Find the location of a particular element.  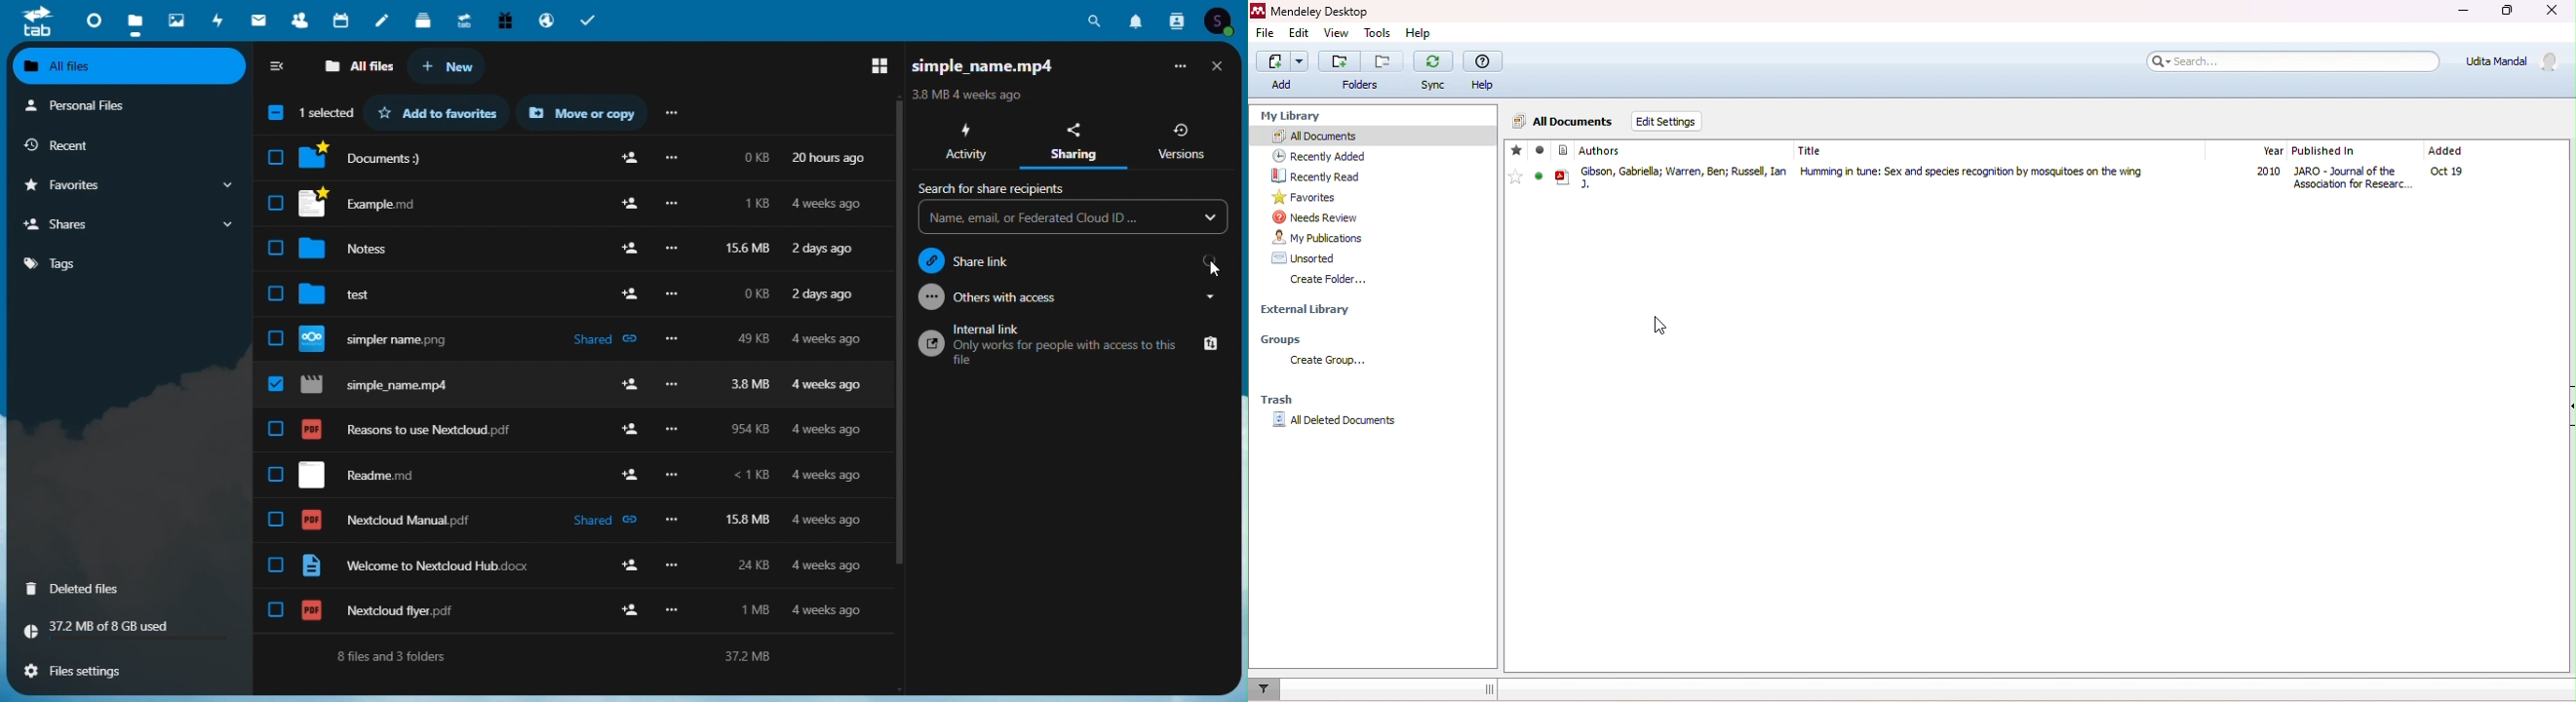

close is located at coordinates (2550, 11).